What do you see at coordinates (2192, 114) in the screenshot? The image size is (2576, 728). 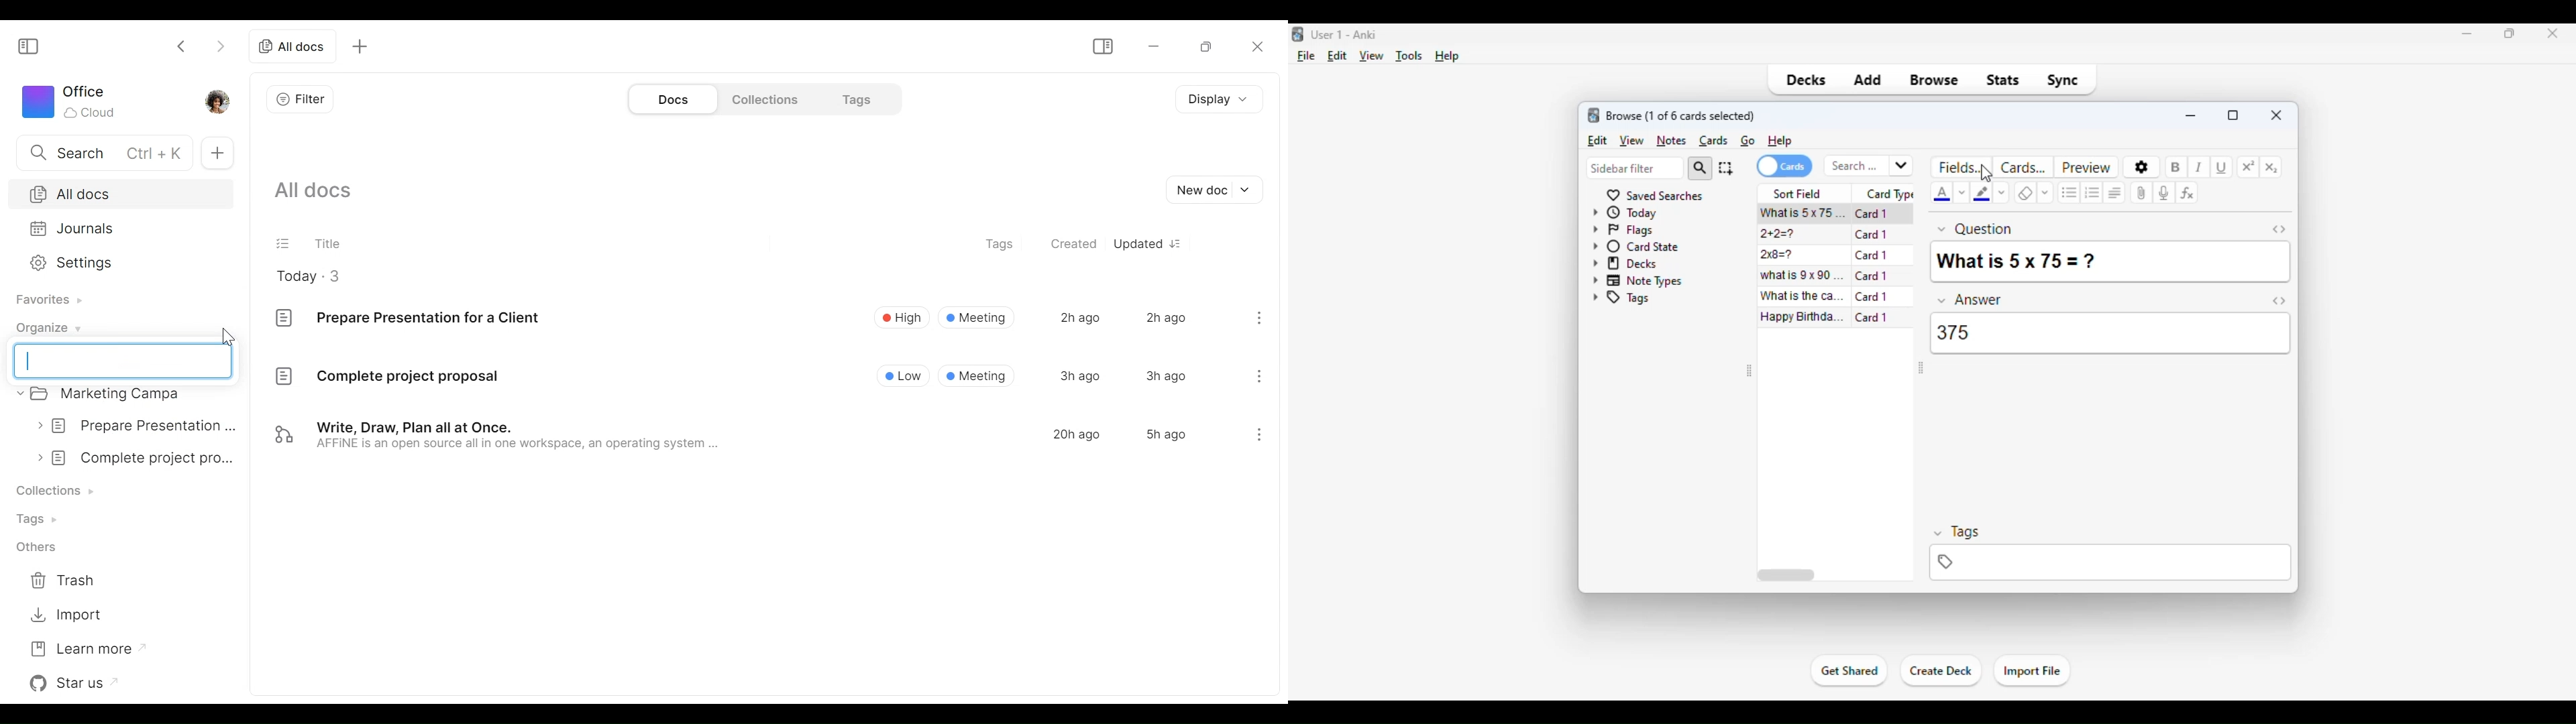 I see `minimize` at bounding box center [2192, 114].